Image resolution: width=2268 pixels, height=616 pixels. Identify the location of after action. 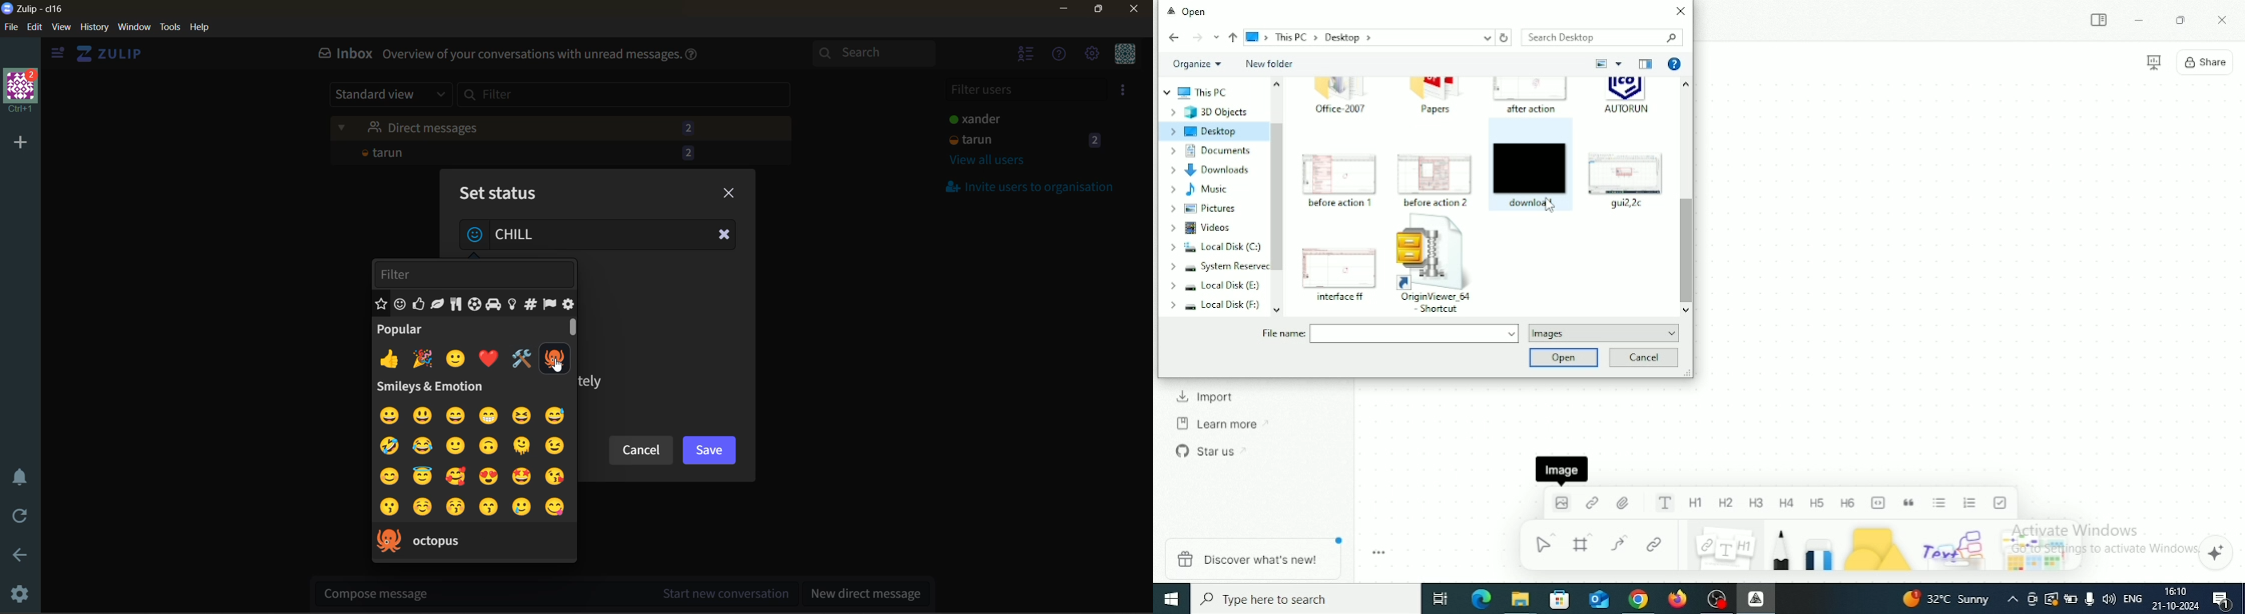
(1530, 96).